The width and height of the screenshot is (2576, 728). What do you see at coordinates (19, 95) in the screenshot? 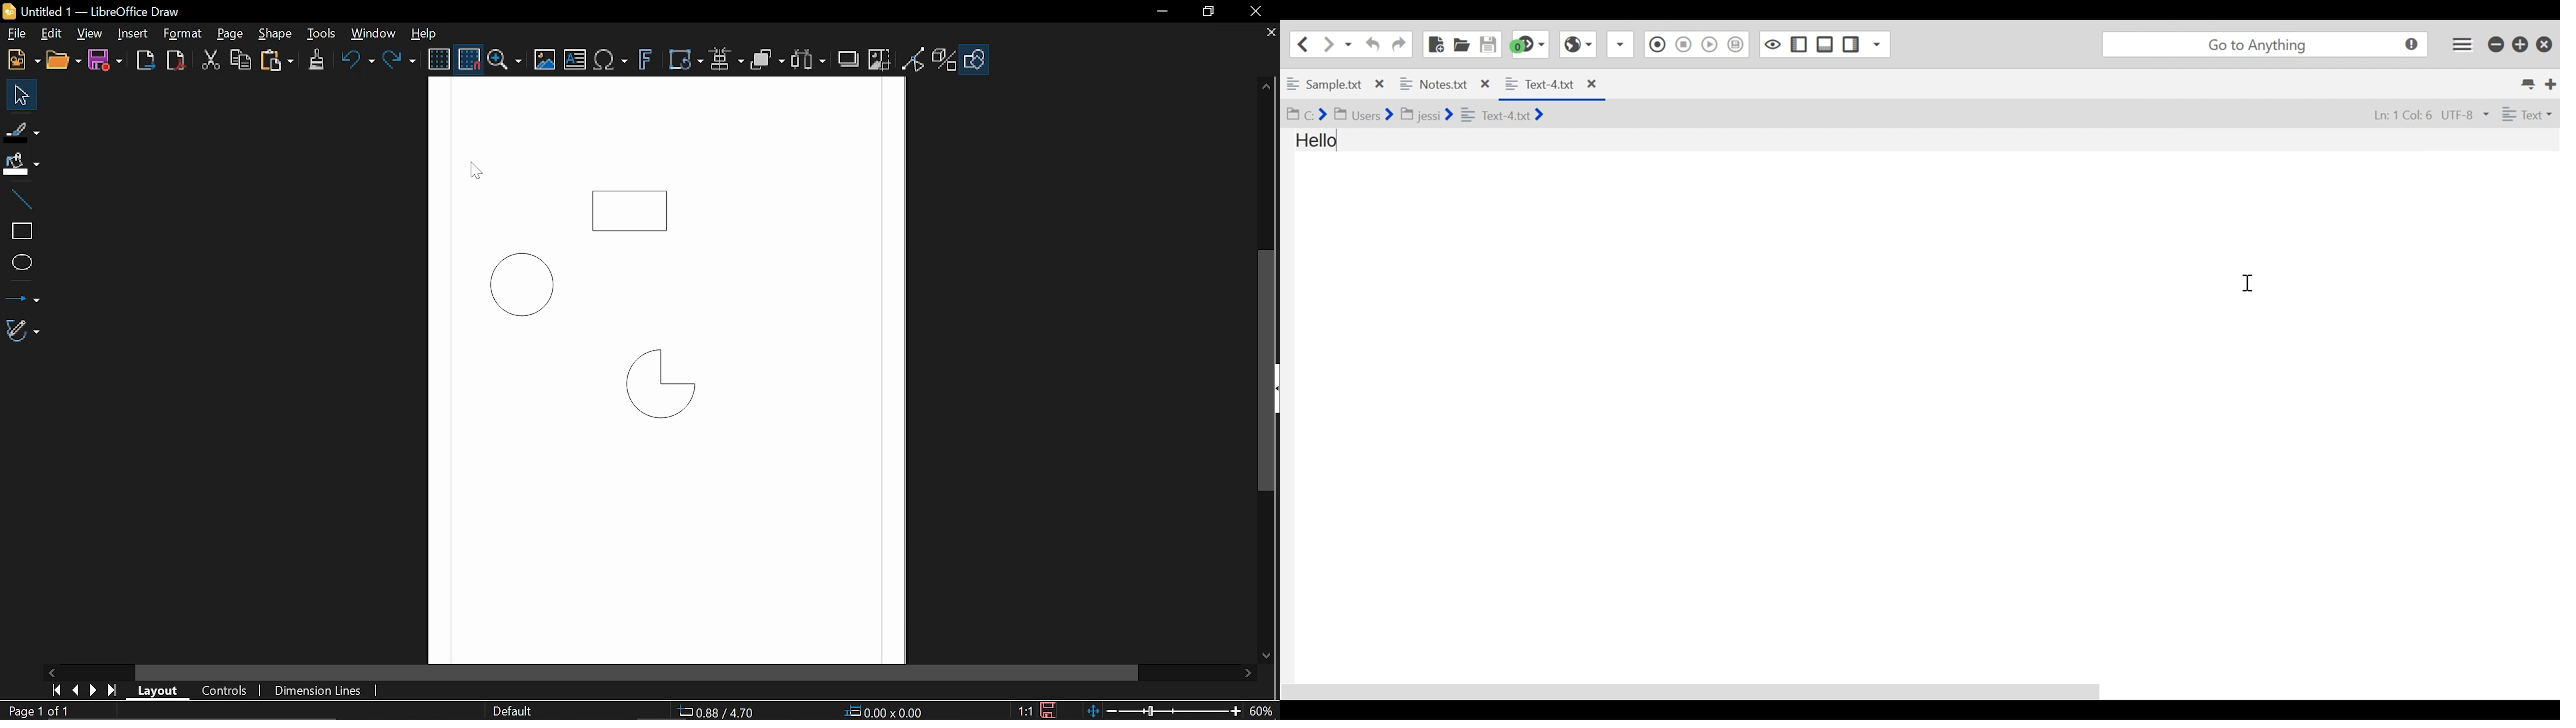
I see `Select` at bounding box center [19, 95].